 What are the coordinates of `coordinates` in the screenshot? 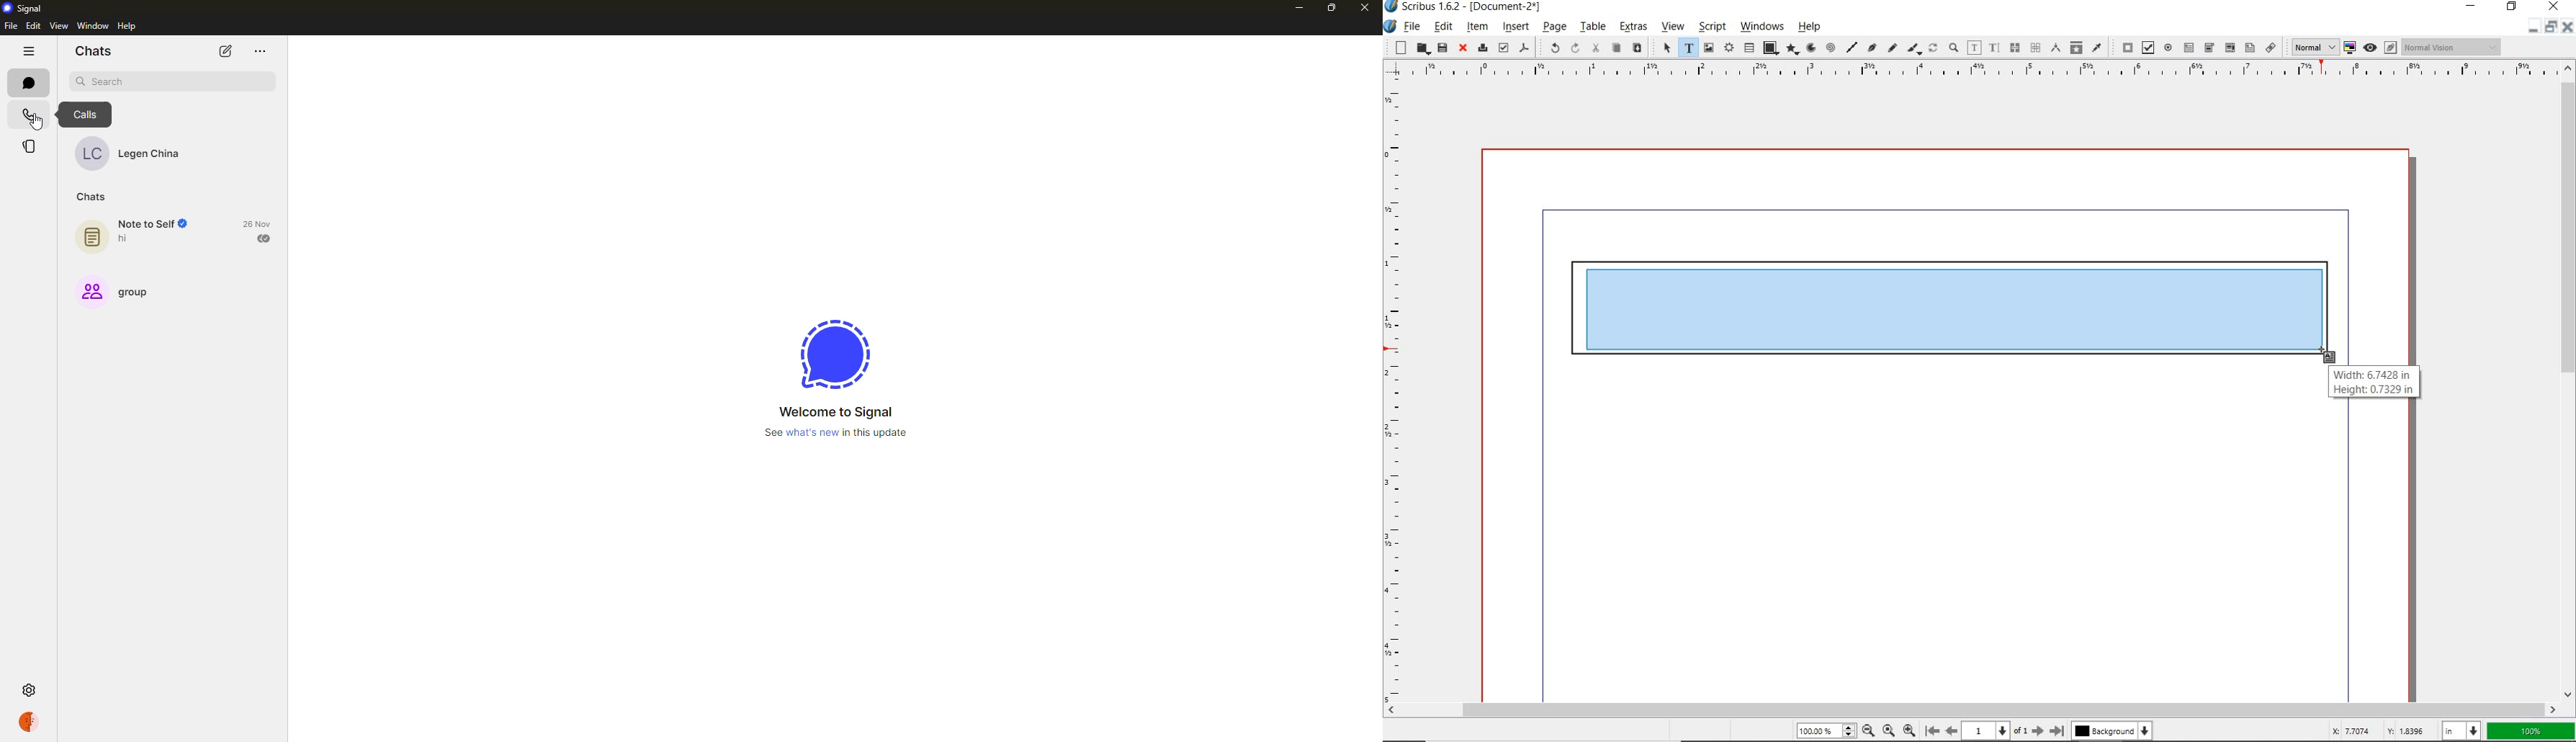 It's located at (2377, 732).